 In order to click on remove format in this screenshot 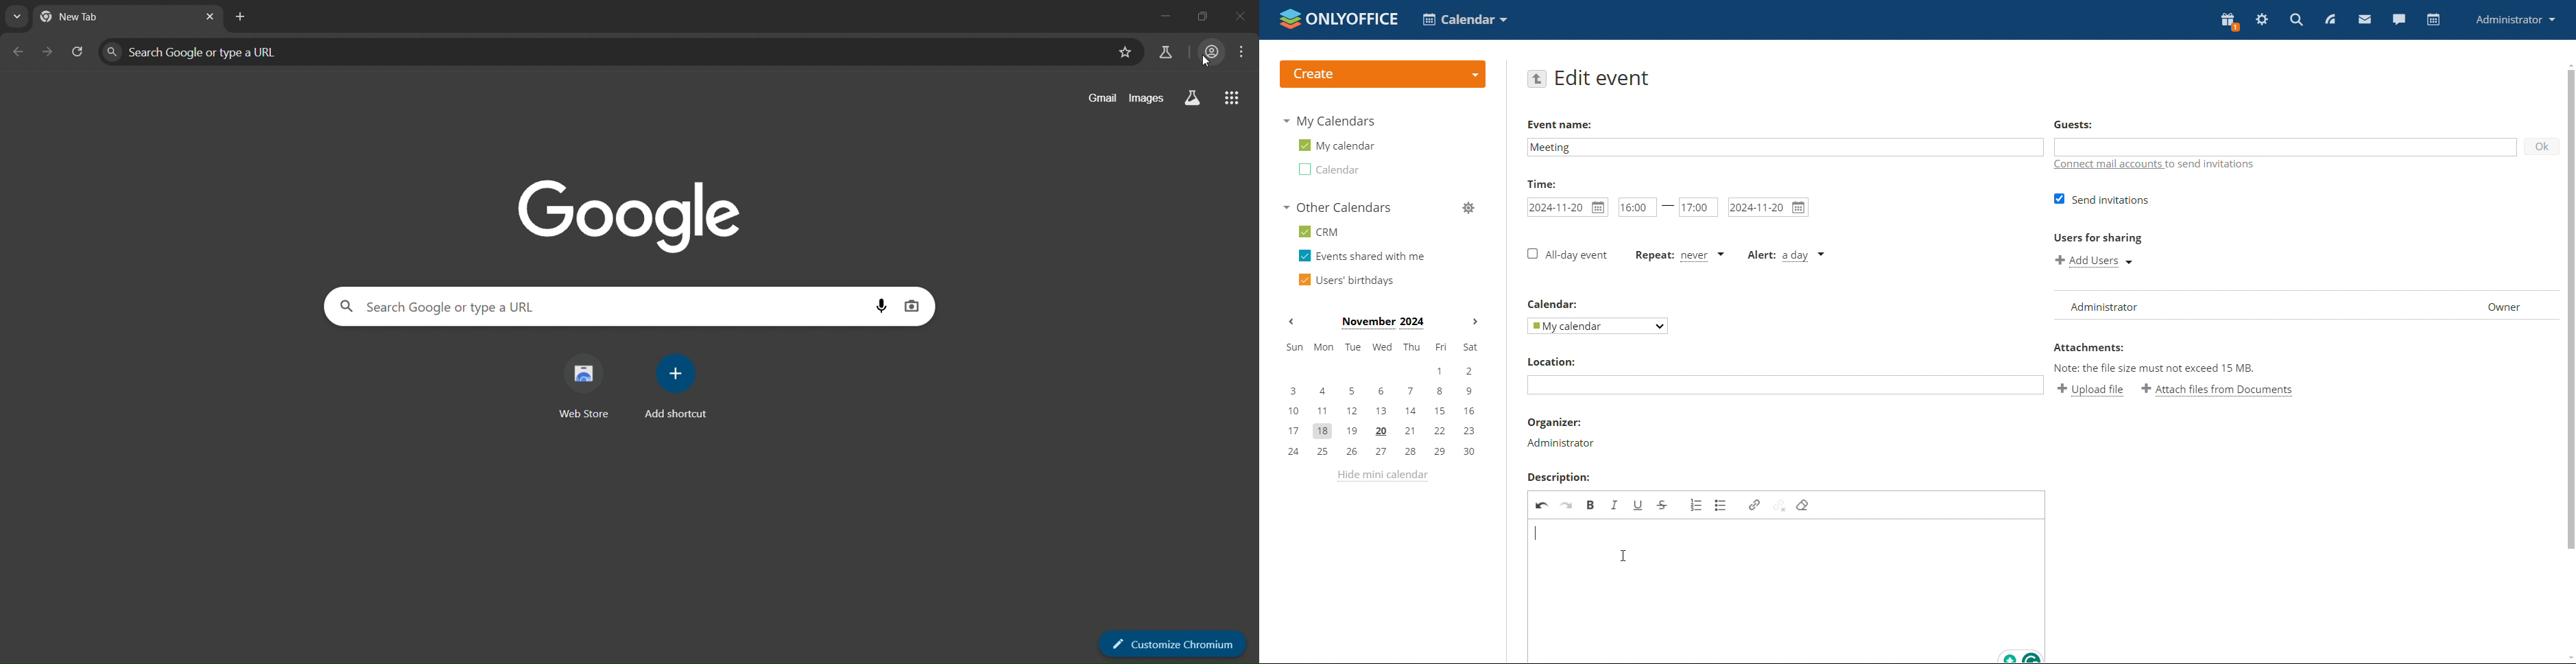, I will do `click(1803, 505)`.